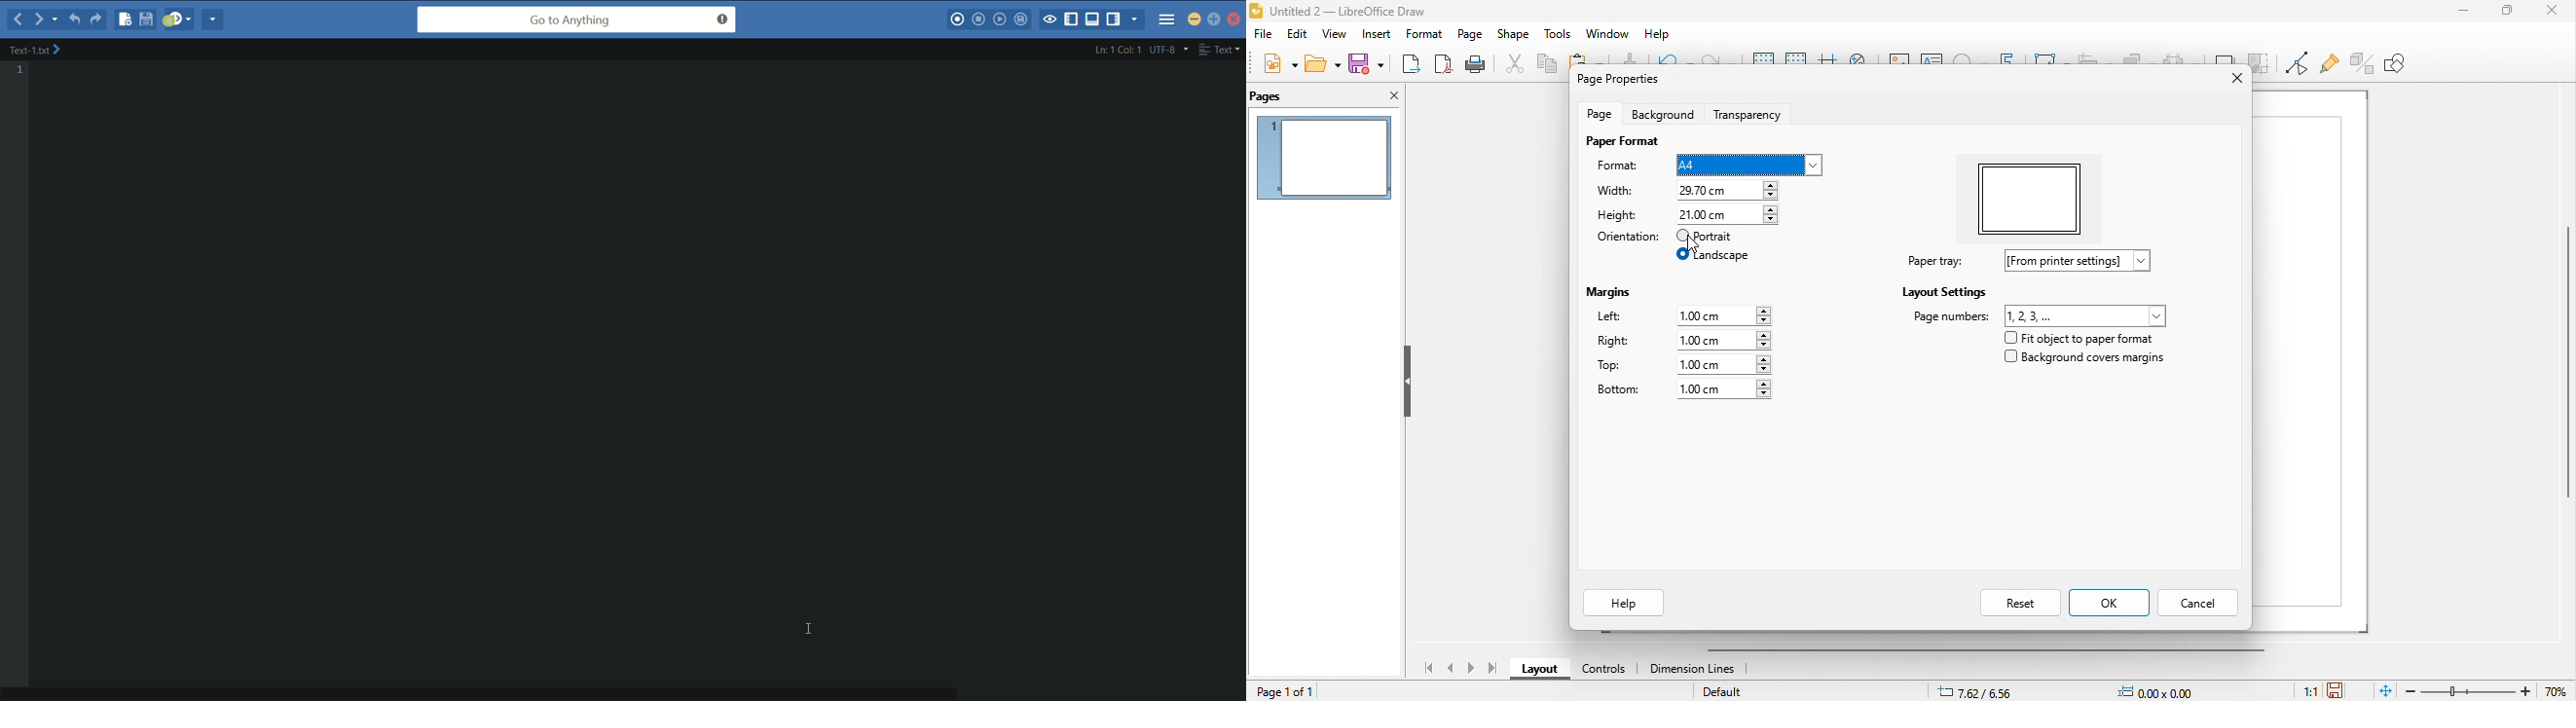  What do you see at coordinates (1389, 94) in the screenshot?
I see `close pane` at bounding box center [1389, 94].